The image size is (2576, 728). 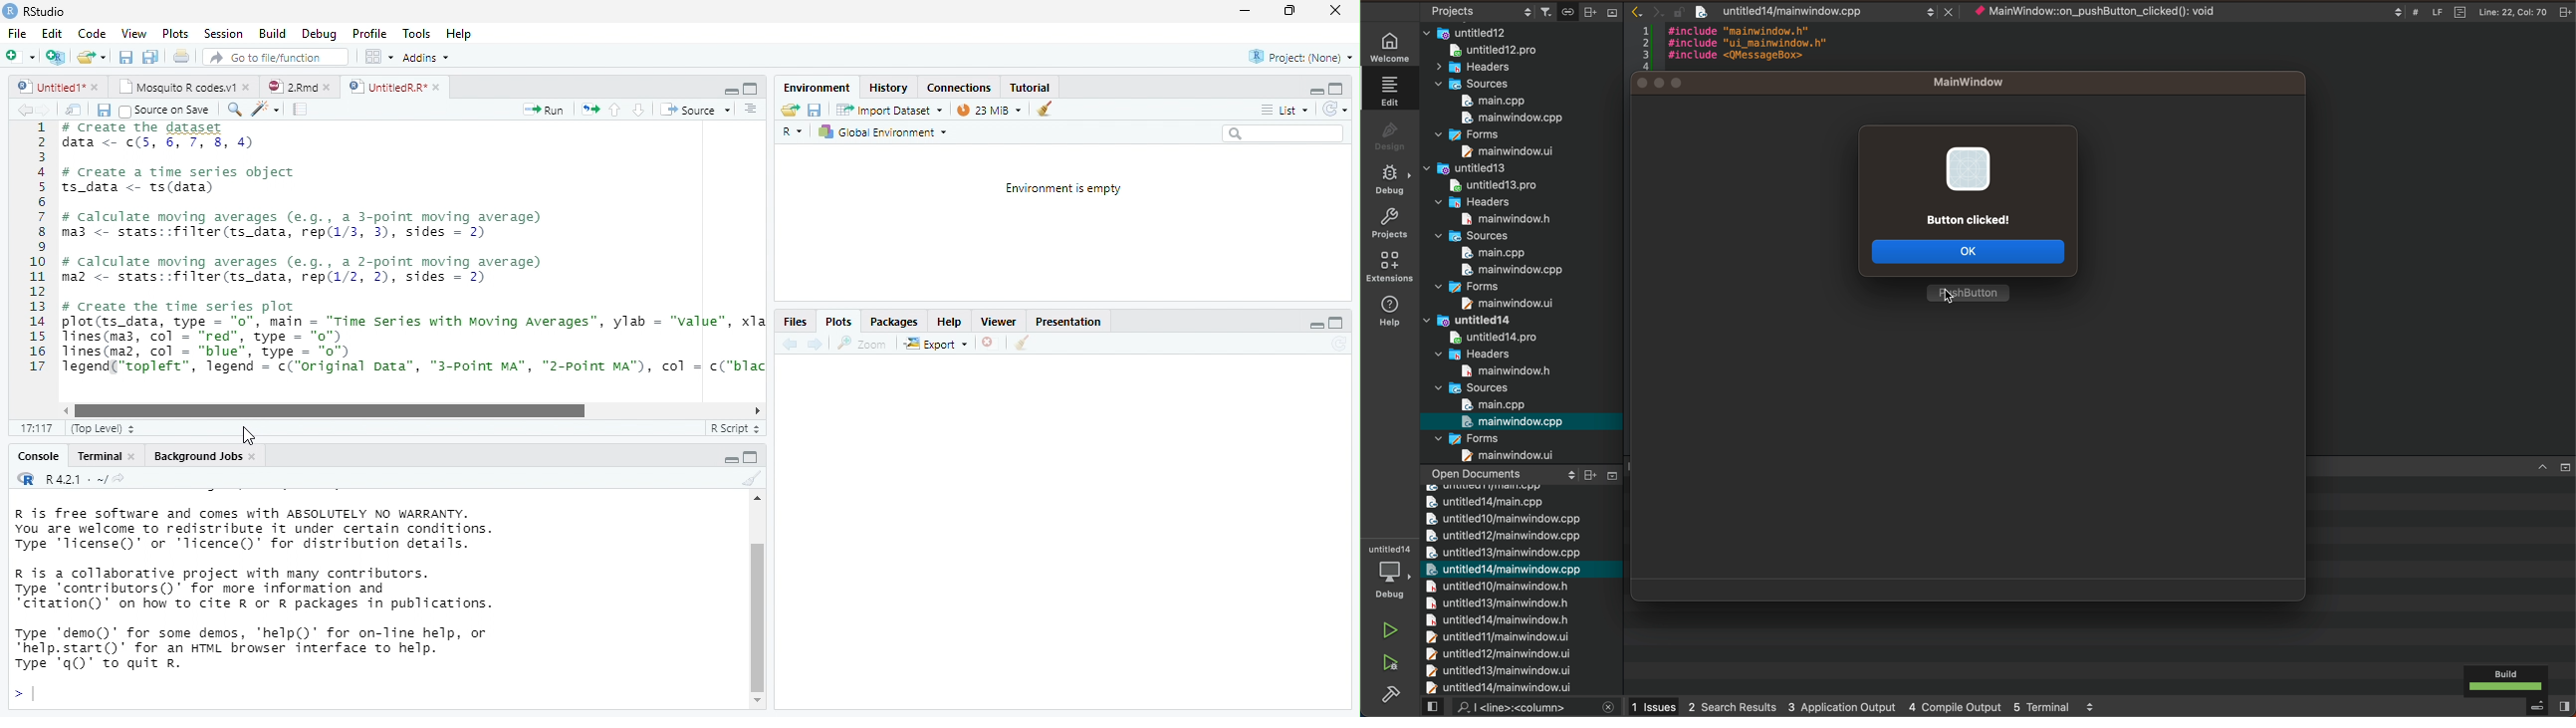 What do you see at coordinates (458, 34) in the screenshot?
I see `Hep` at bounding box center [458, 34].